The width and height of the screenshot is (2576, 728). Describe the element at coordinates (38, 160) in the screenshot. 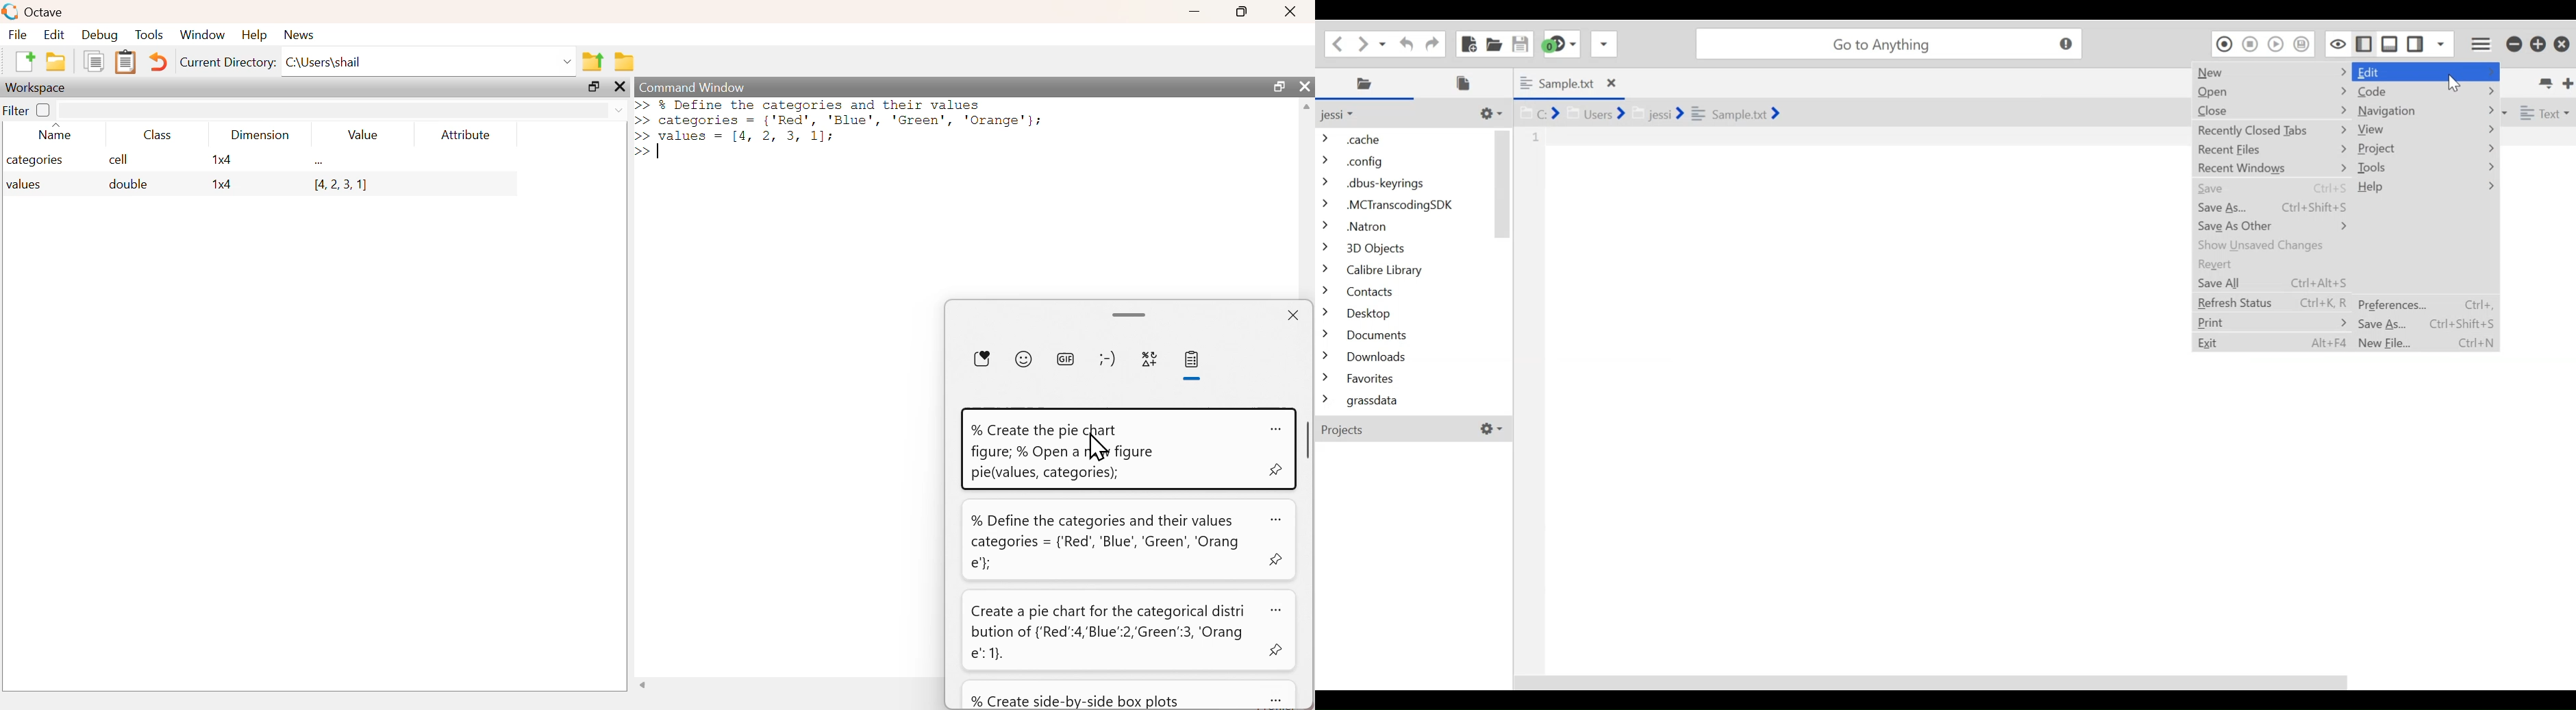

I see `categories` at that location.